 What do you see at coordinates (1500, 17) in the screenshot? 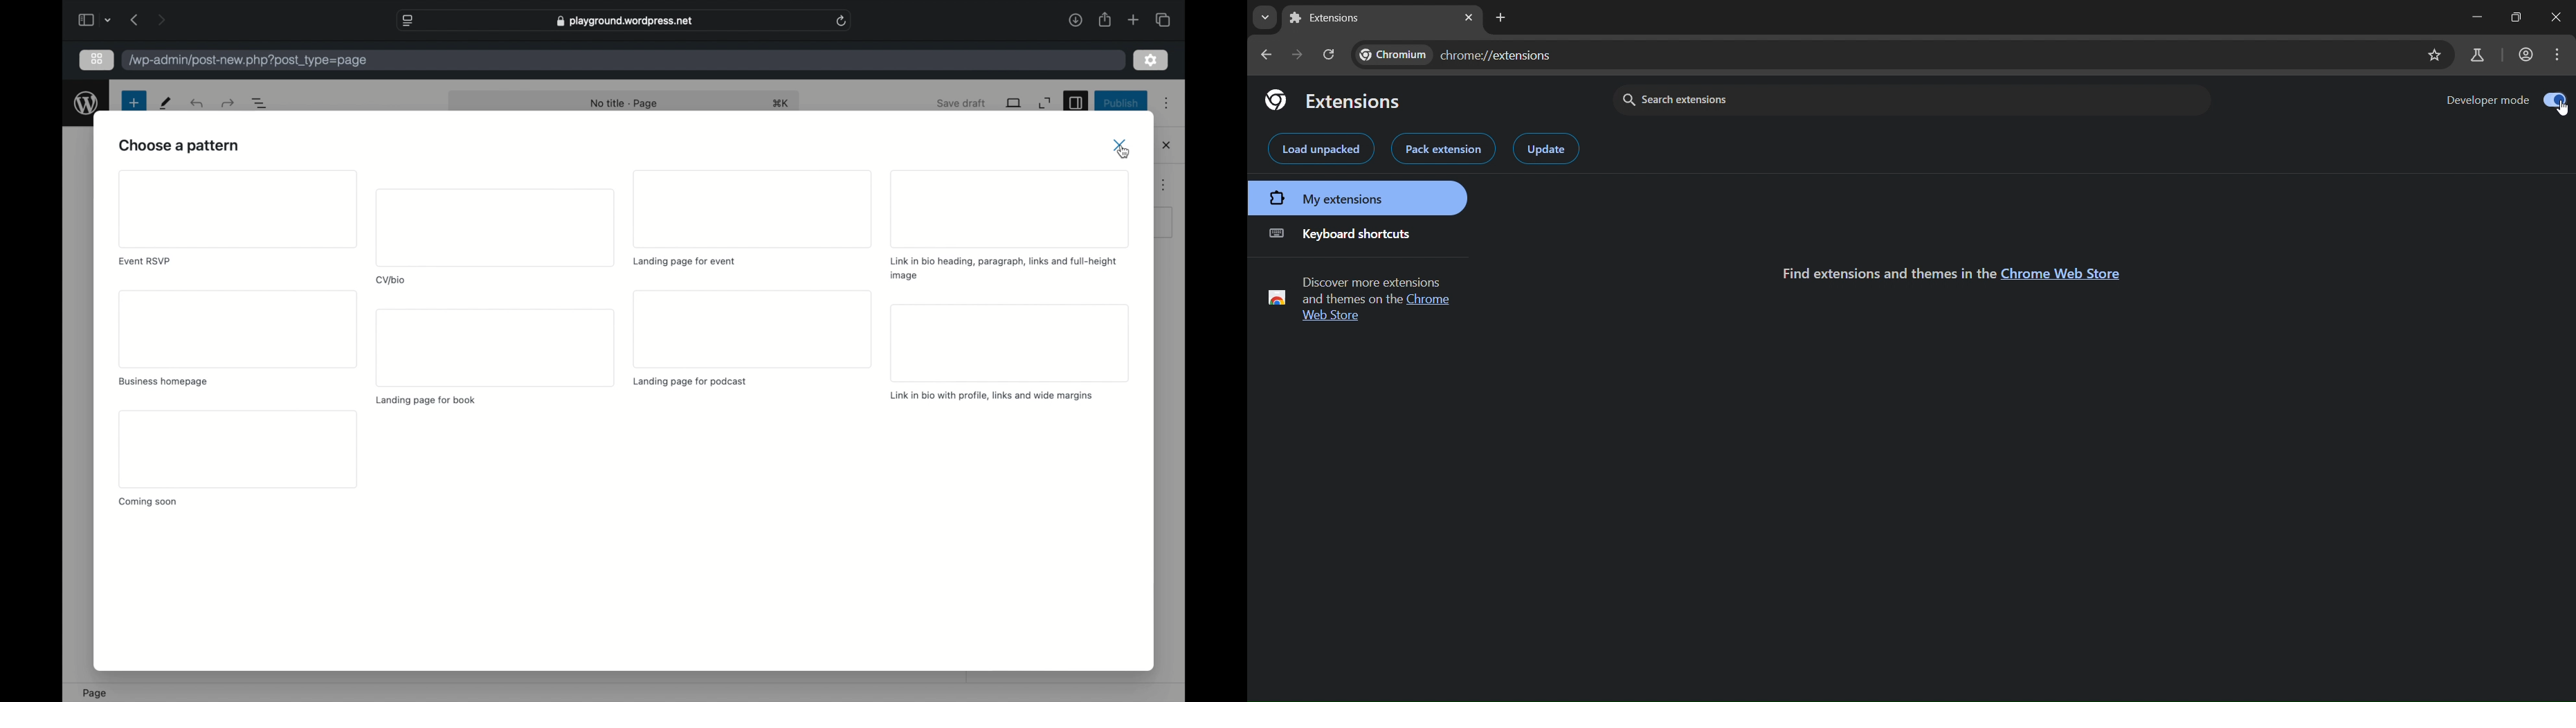
I see `new tab` at bounding box center [1500, 17].